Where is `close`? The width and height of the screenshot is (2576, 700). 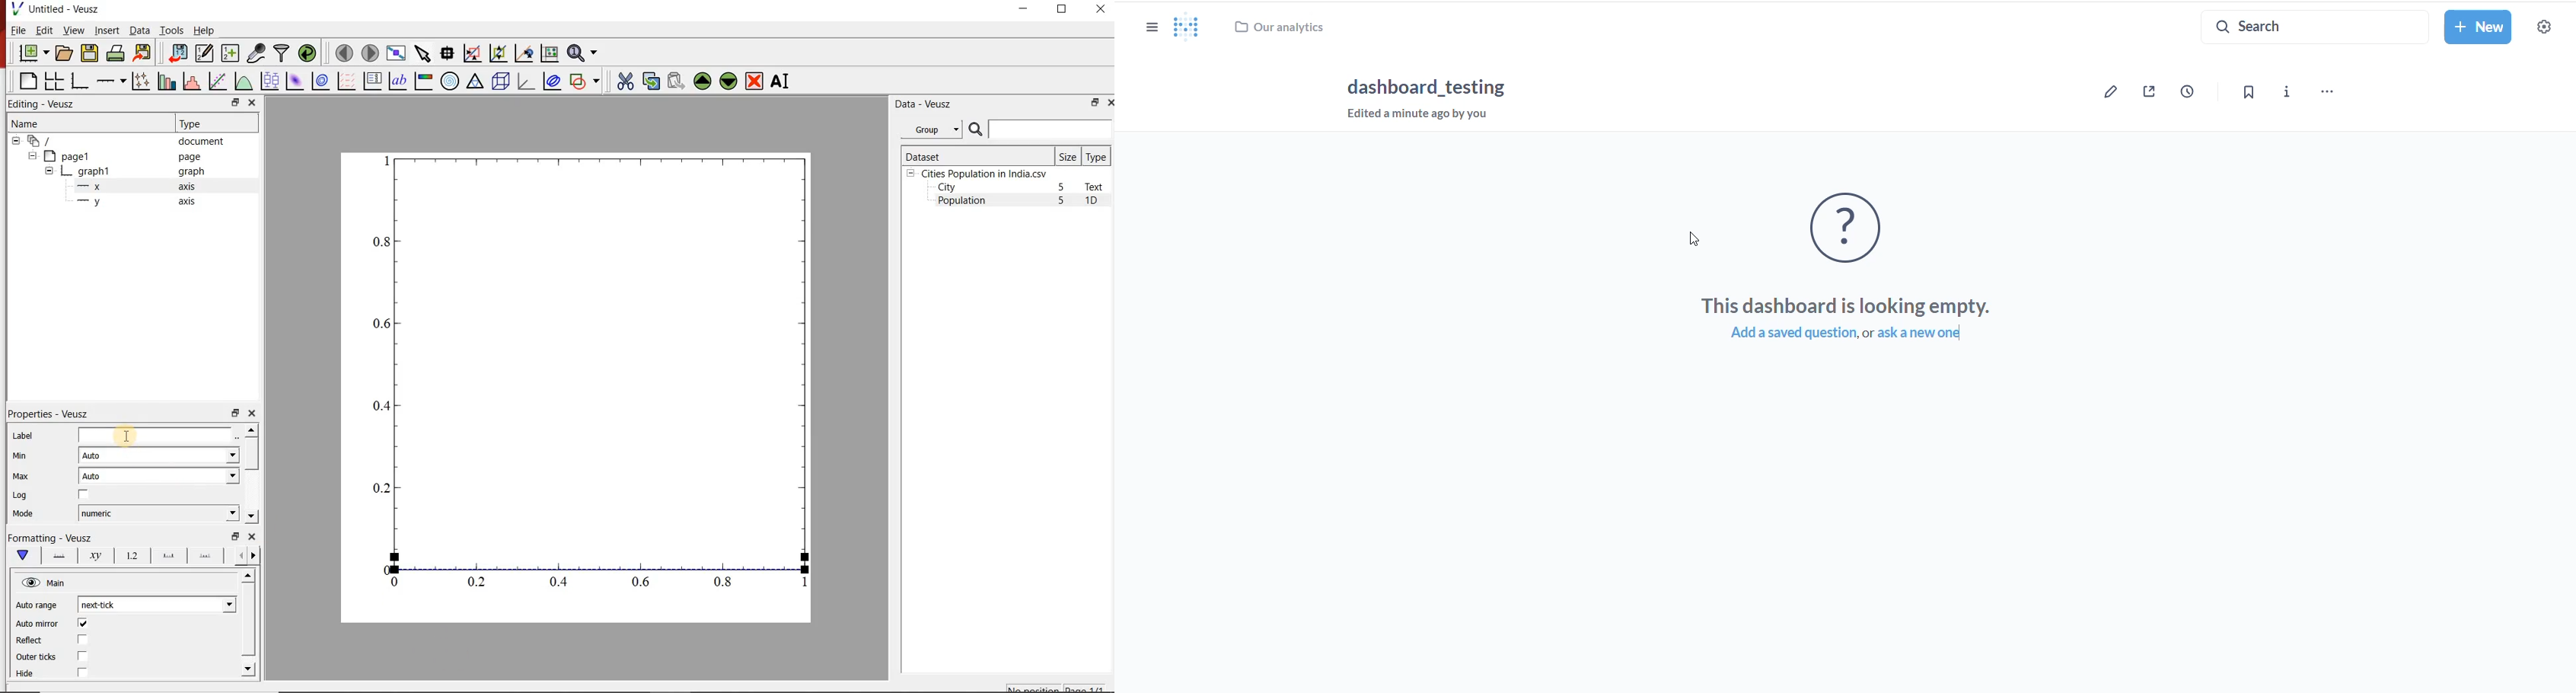
close is located at coordinates (253, 102).